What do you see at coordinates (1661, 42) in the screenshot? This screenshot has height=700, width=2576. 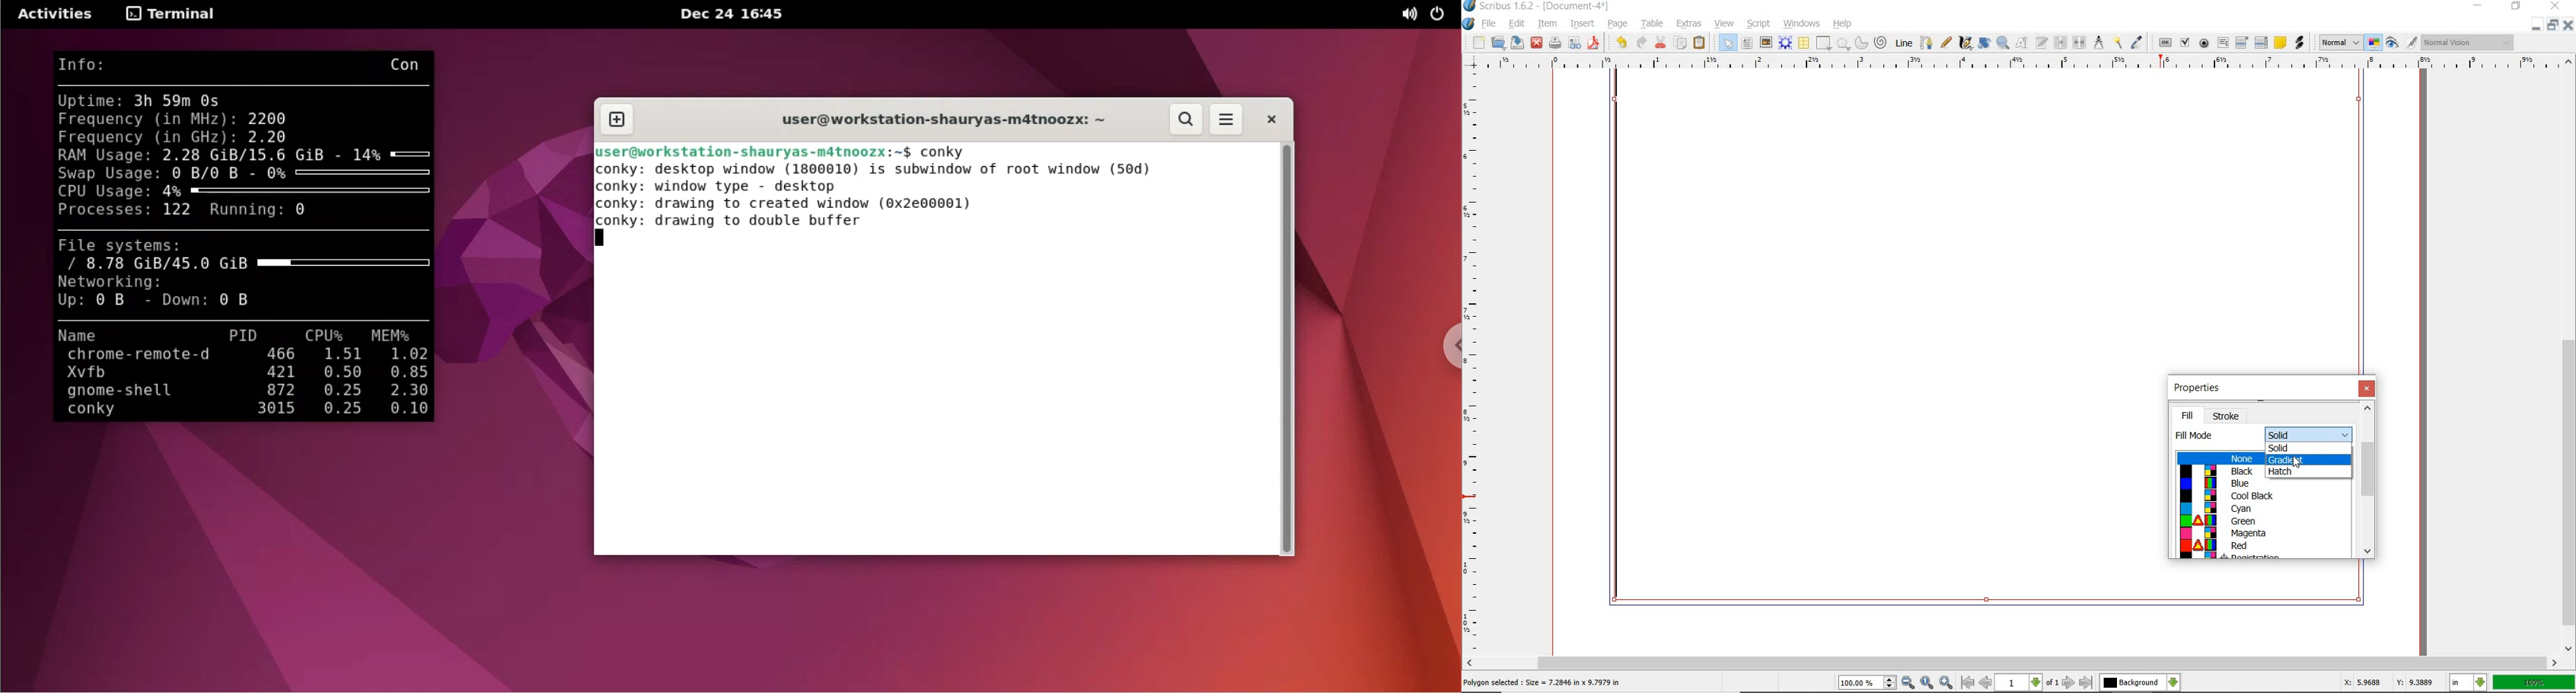 I see `cut` at bounding box center [1661, 42].